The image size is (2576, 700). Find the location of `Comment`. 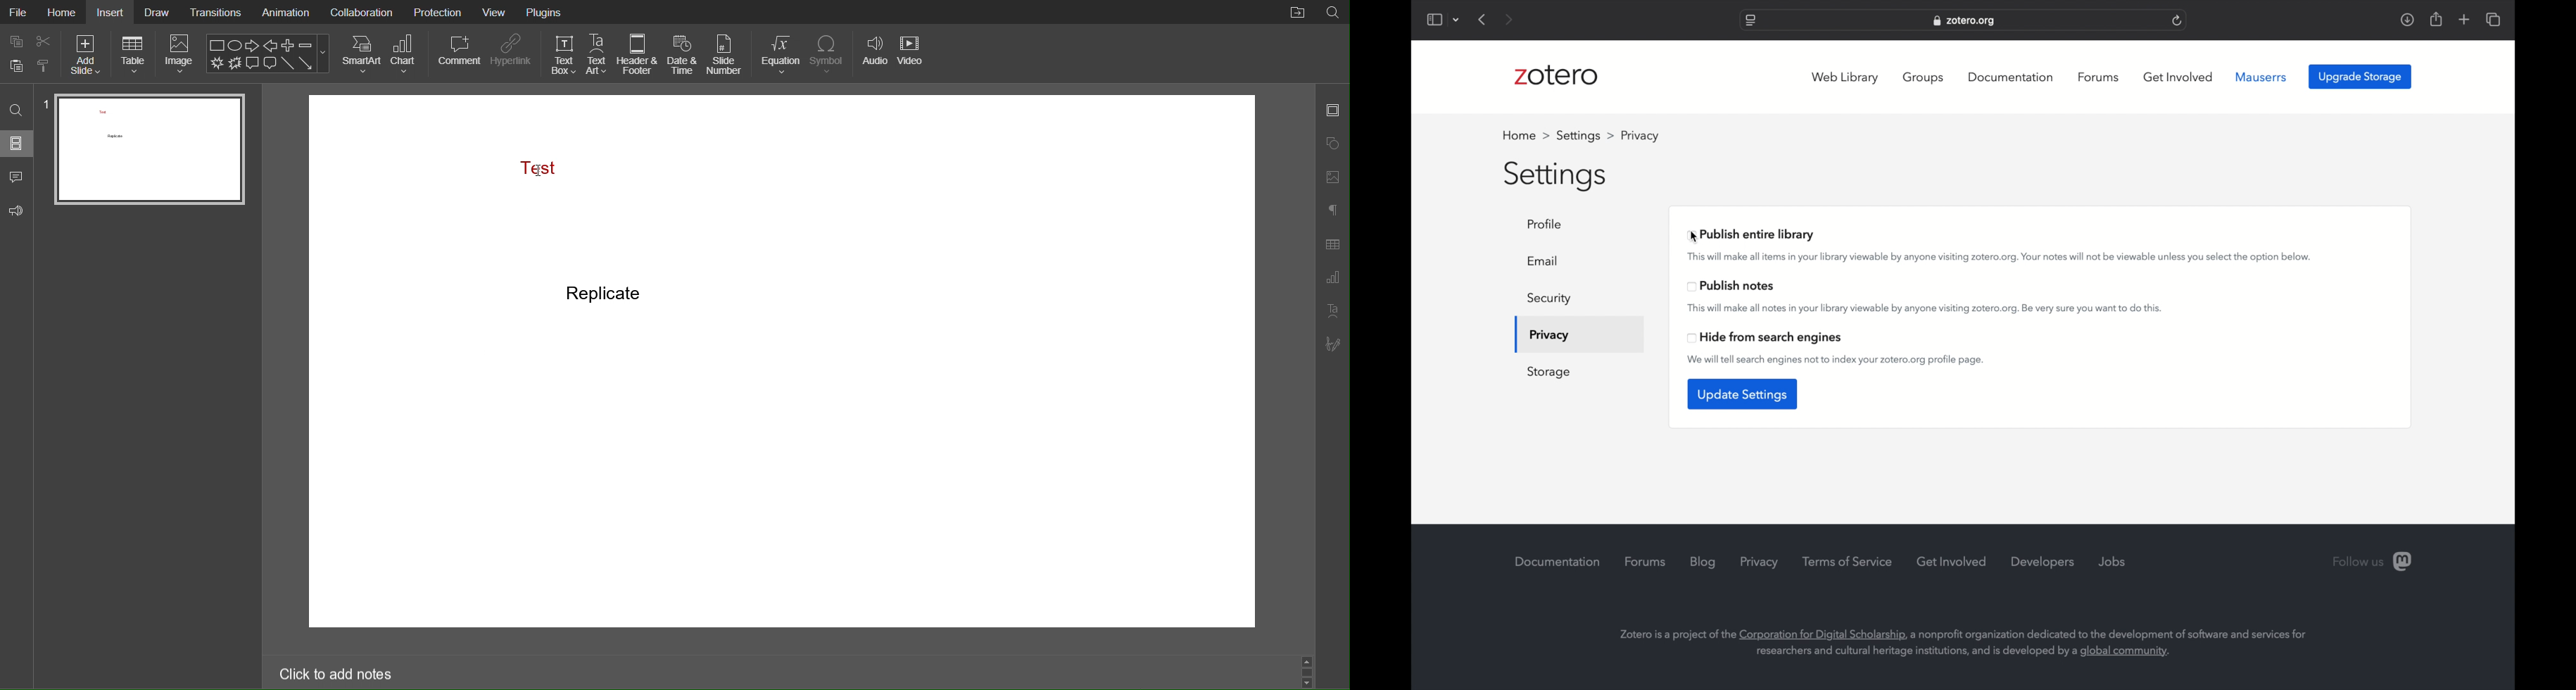

Comment is located at coordinates (16, 177).